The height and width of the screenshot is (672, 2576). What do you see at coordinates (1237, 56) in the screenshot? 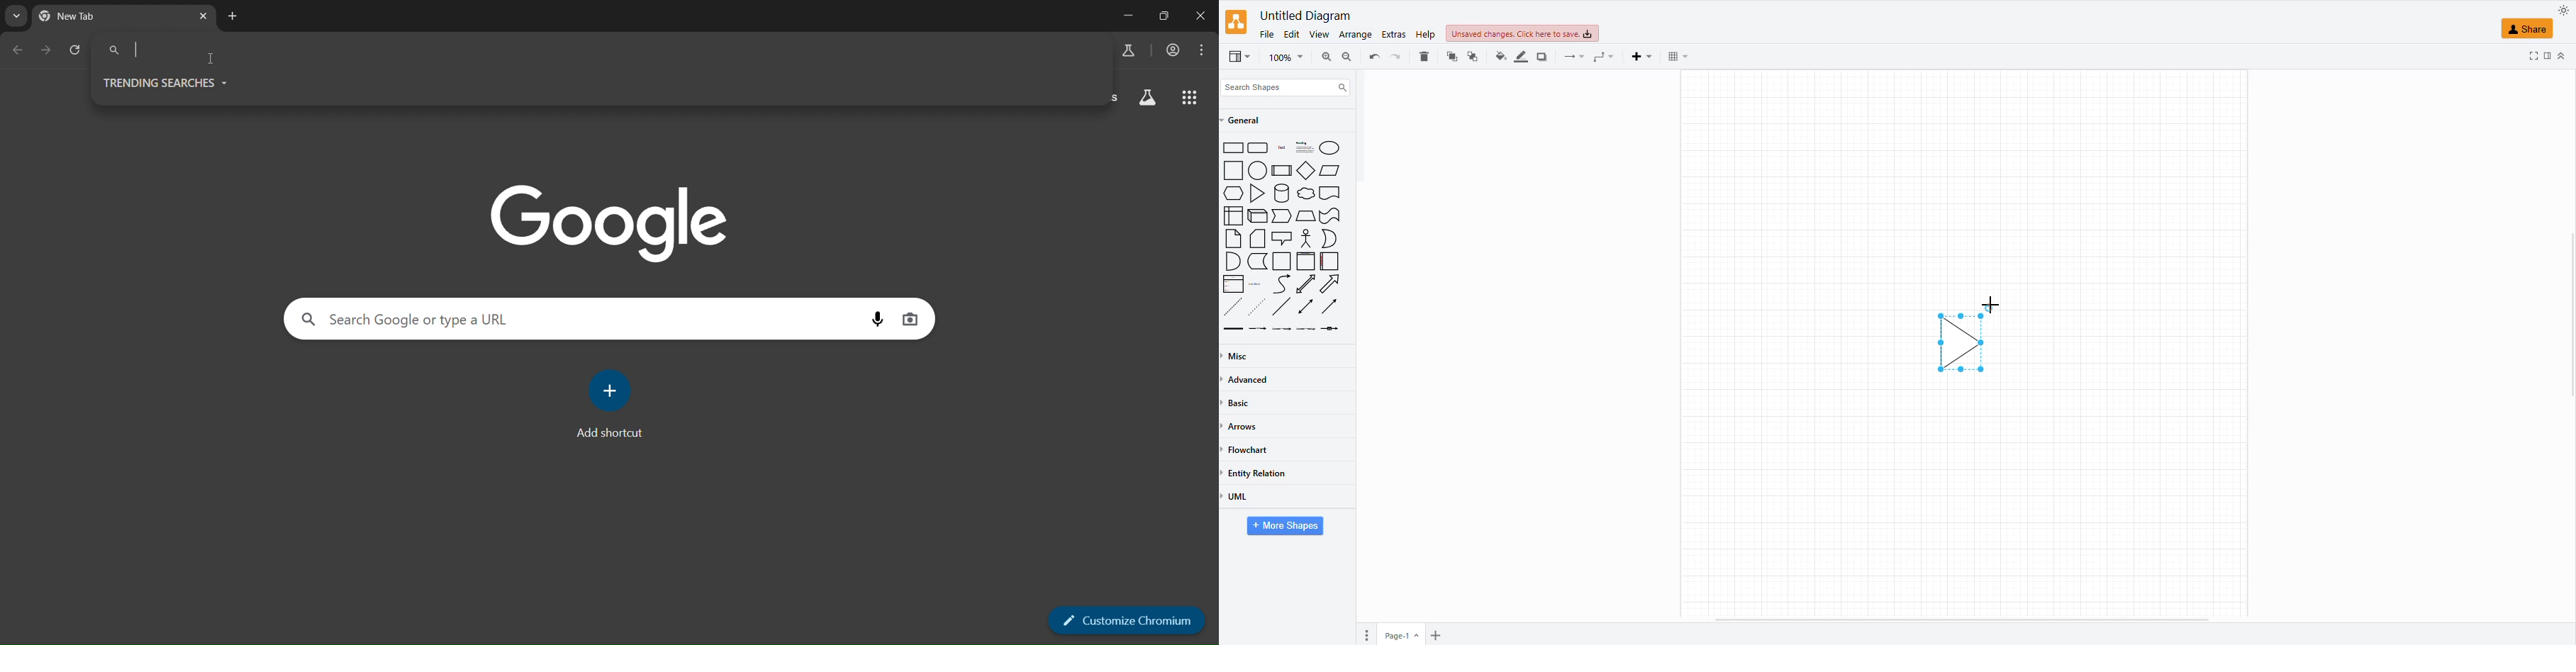
I see `view` at bounding box center [1237, 56].